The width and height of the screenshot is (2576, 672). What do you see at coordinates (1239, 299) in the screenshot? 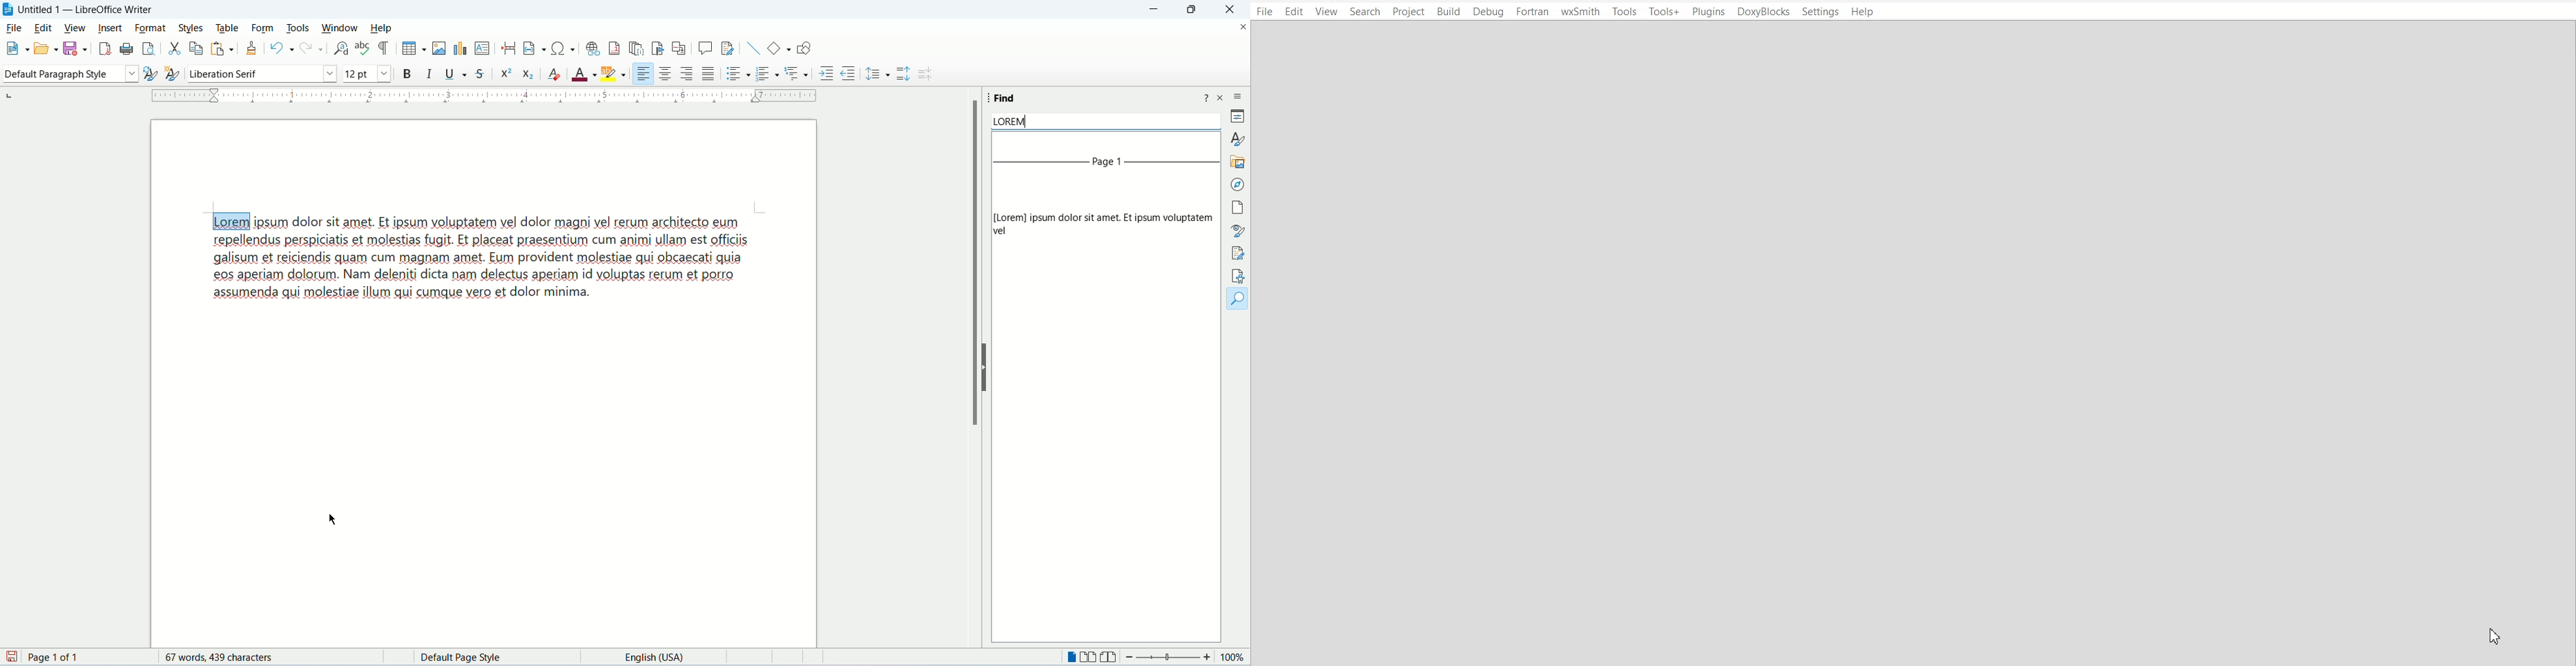
I see `find` at bounding box center [1239, 299].